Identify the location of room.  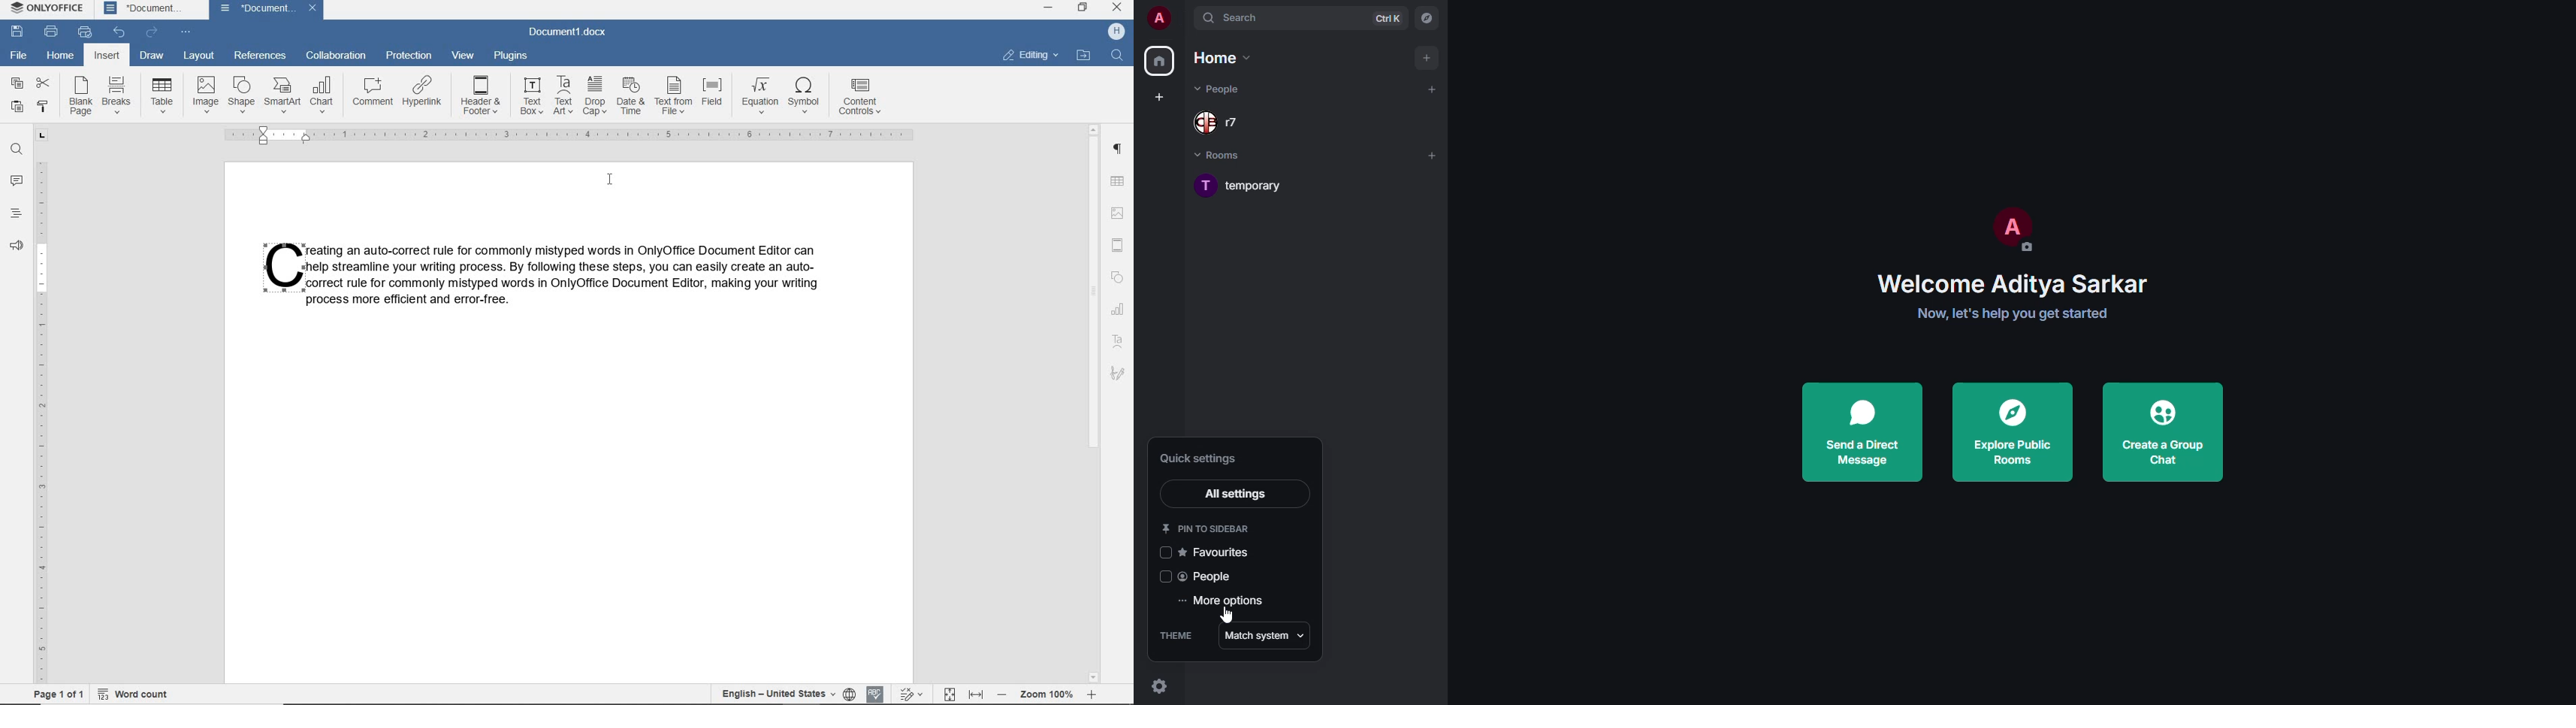
(1260, 185).